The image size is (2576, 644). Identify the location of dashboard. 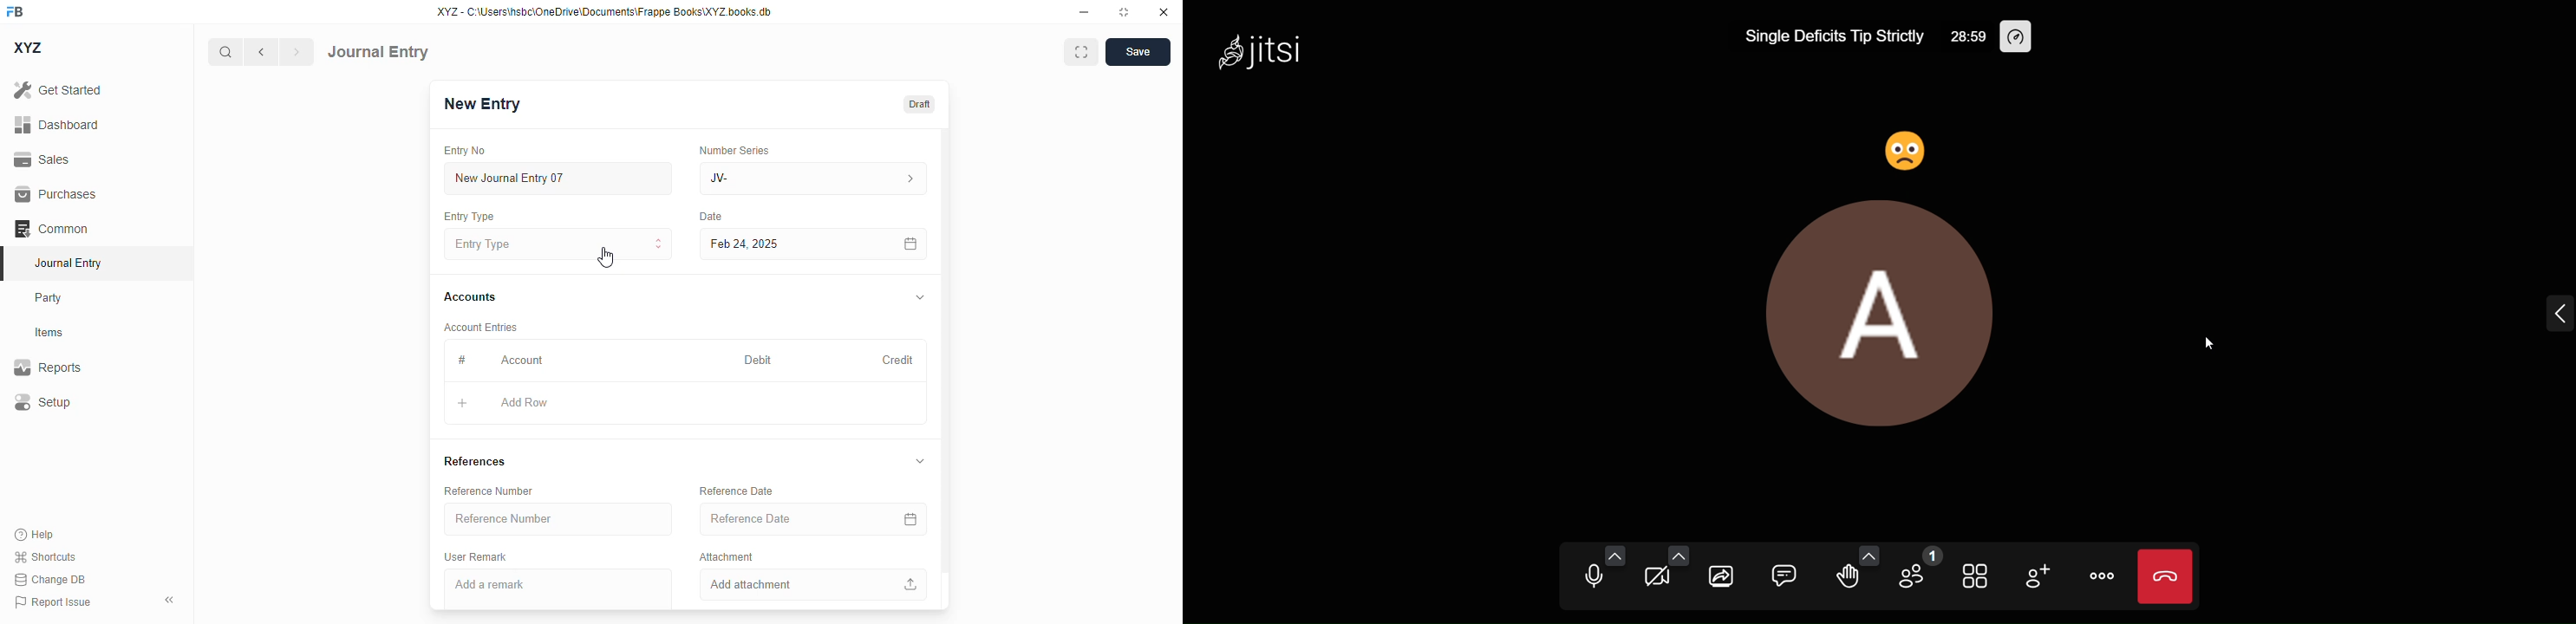
(56, 124).